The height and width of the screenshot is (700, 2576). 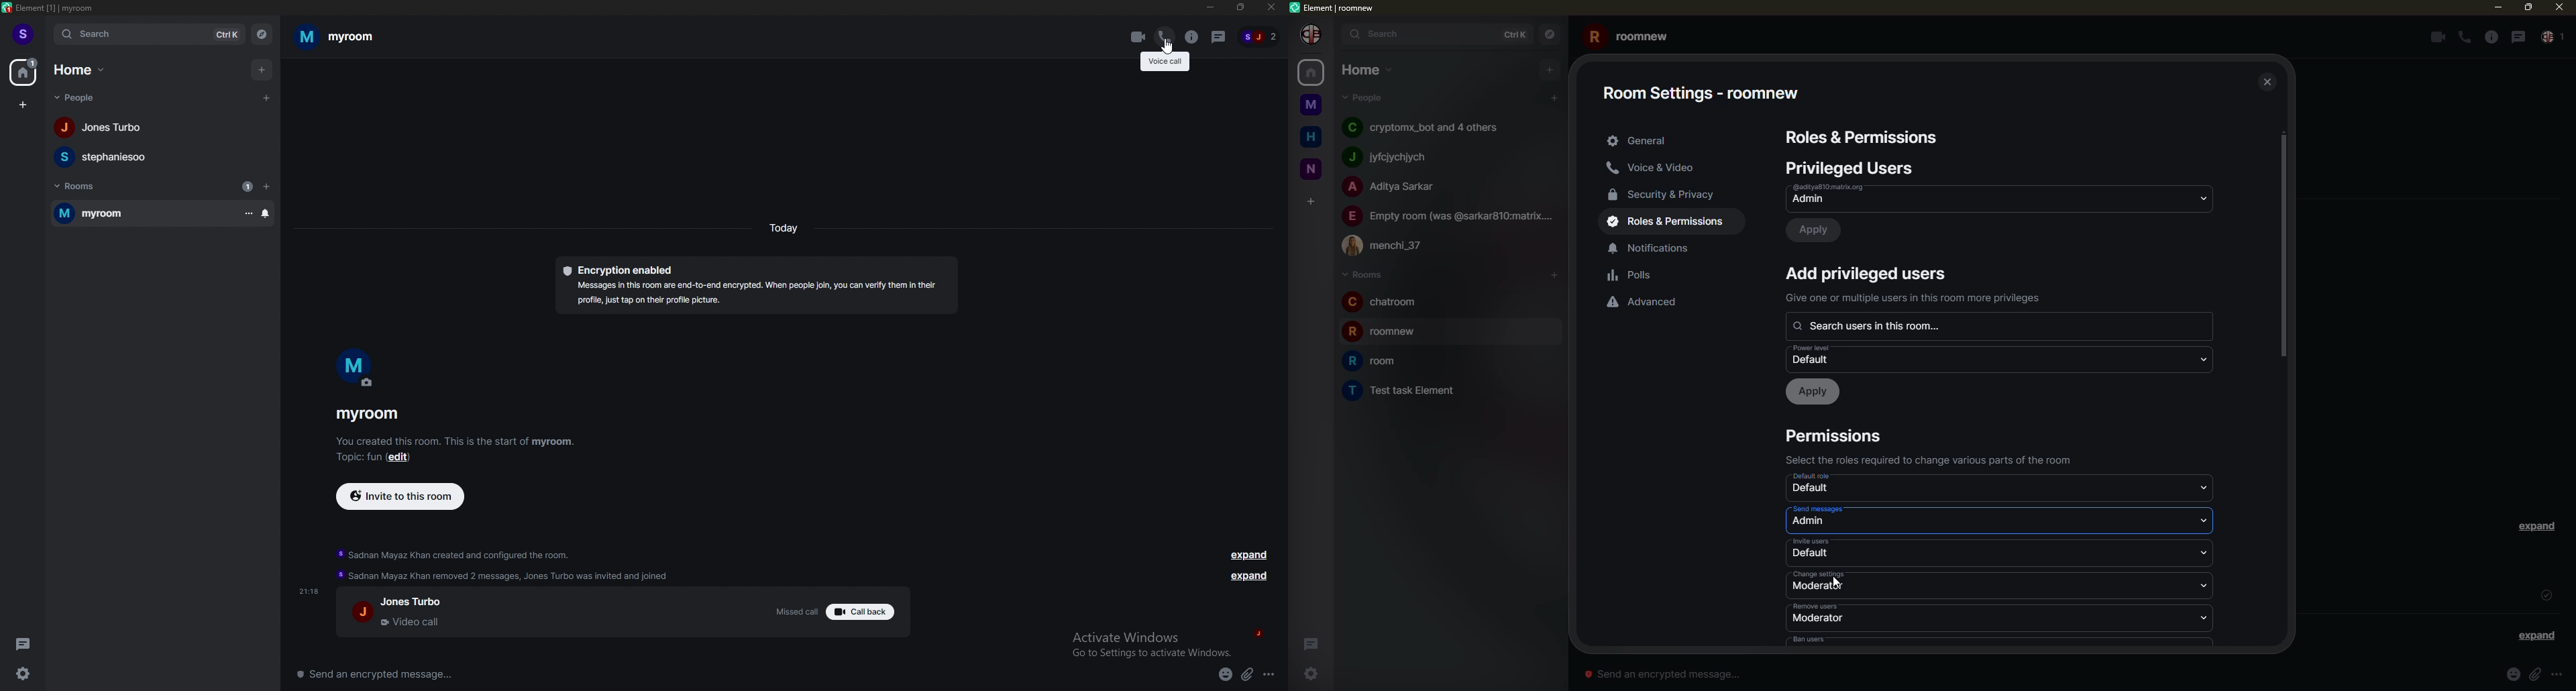 What do you see at coordinates (1555, 97) in the screenshot?
I see `add` at bounding box center [1555, 97].